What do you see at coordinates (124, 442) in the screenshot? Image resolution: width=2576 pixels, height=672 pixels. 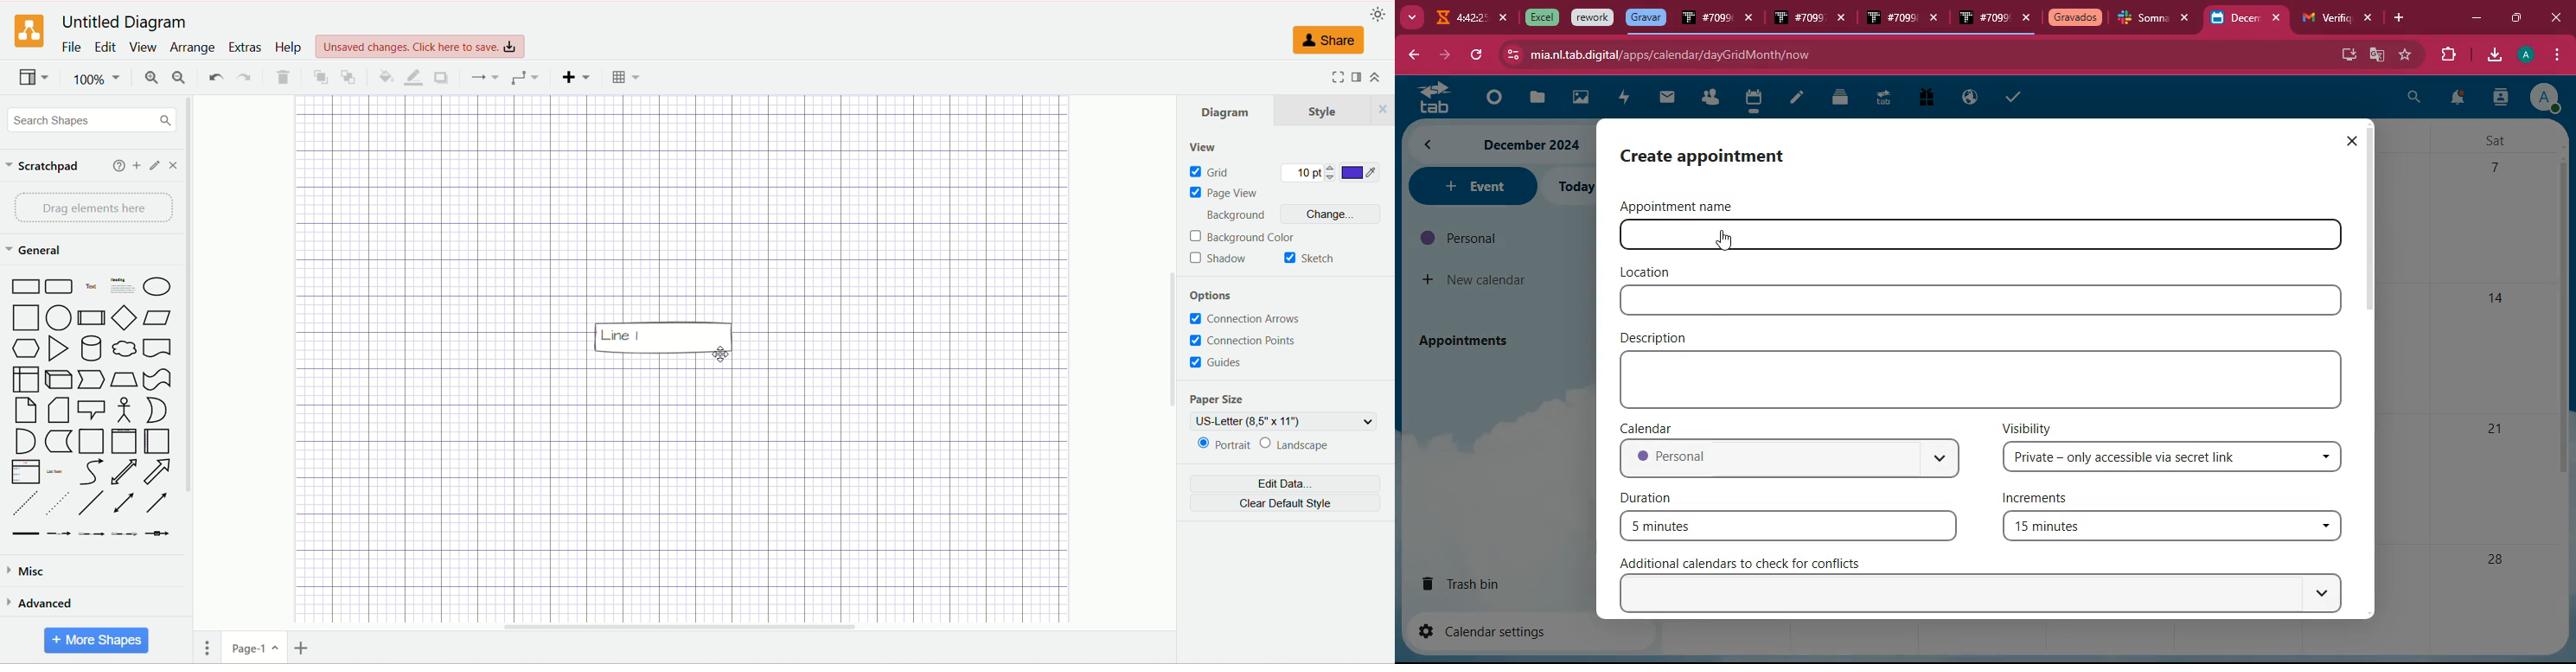 I see `Vertical Container` at bounding box center [124, 442].